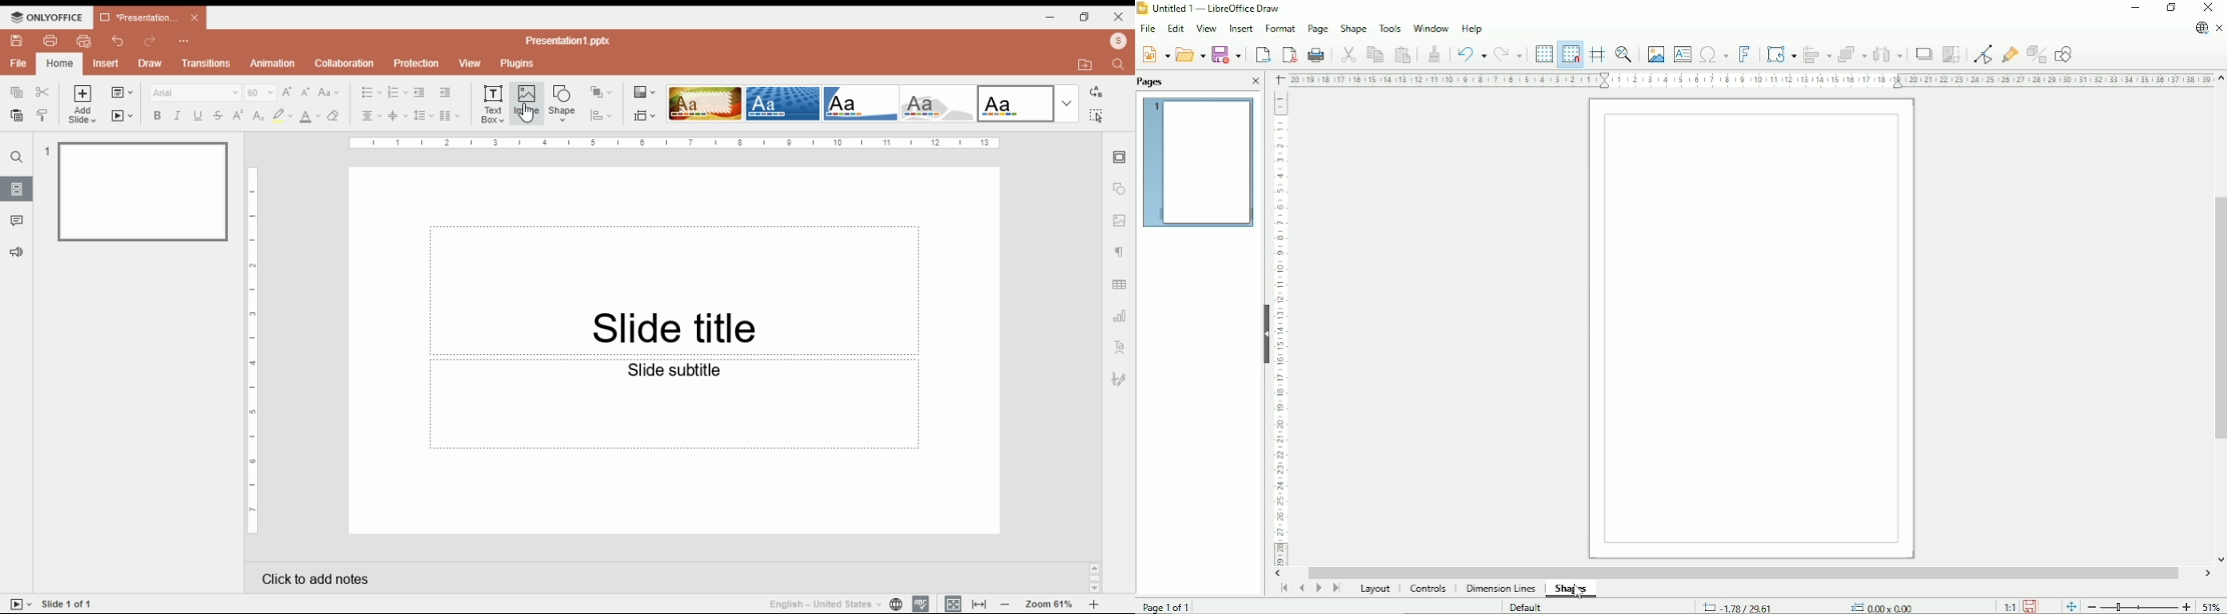 This screenshot has height=616, width=2240. Describe the element at coordinates (287, 92) in the screenshot. I see `increment font size` at that location.